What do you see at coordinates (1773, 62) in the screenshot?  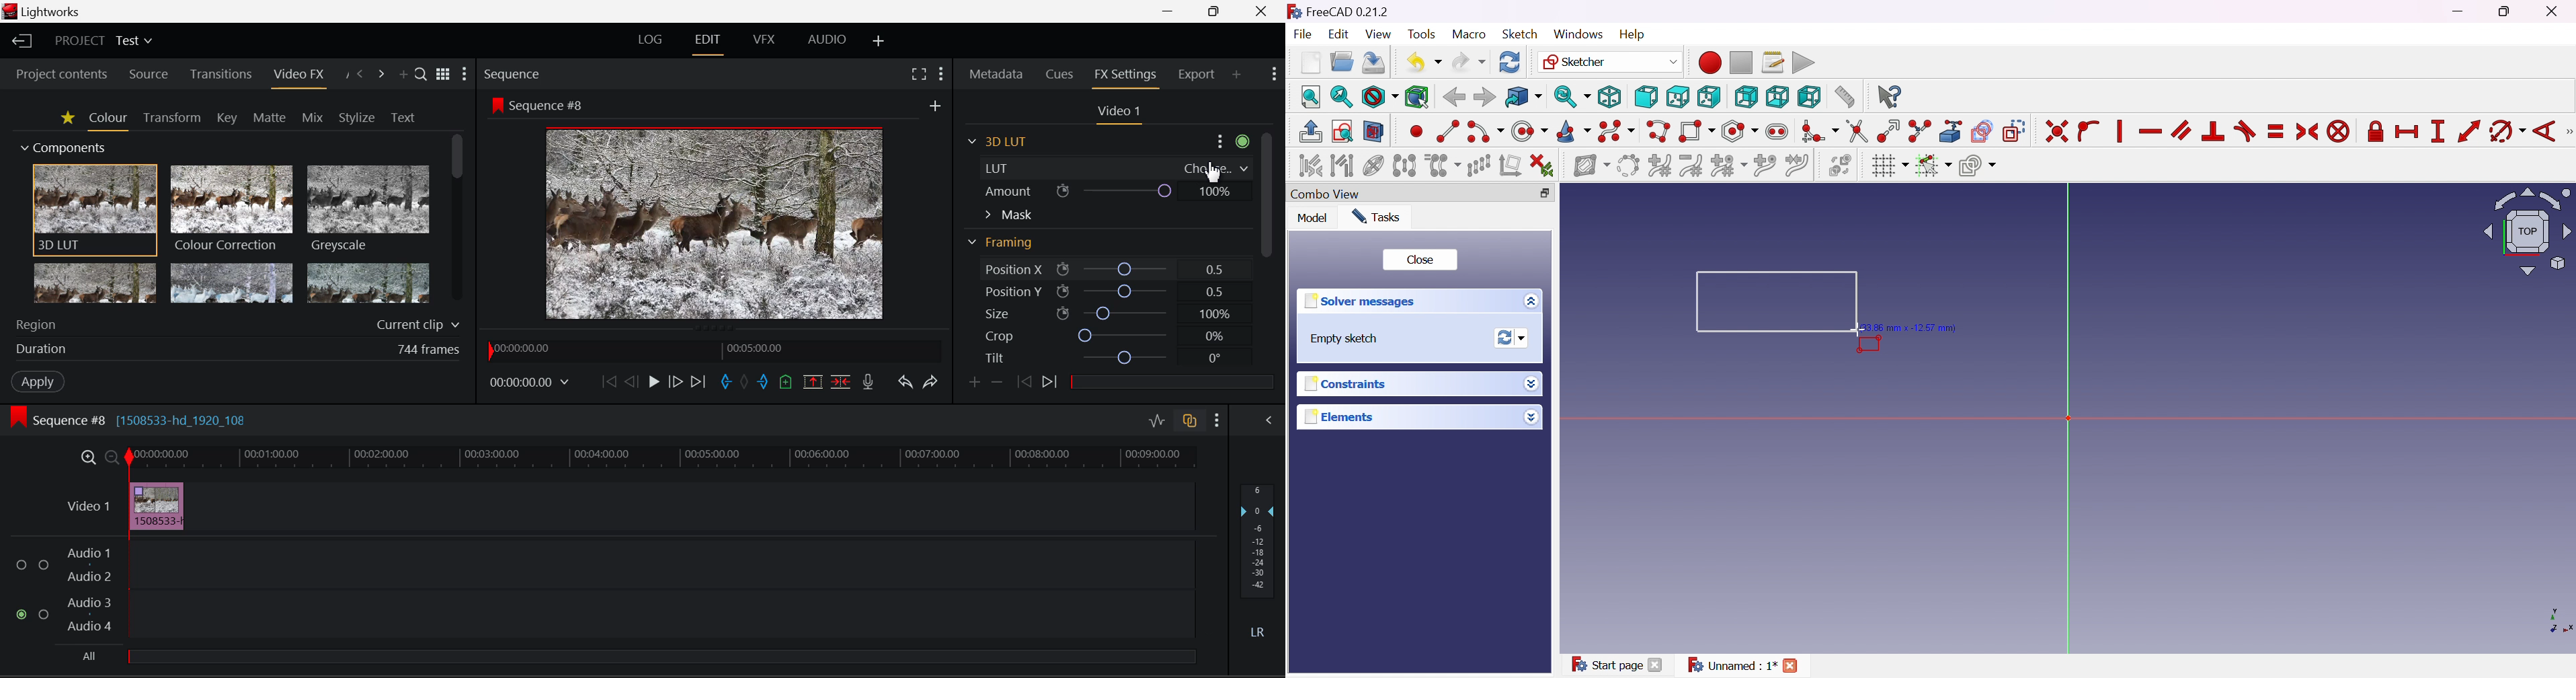 I see `Macros` at bounding box center [1773, 62].